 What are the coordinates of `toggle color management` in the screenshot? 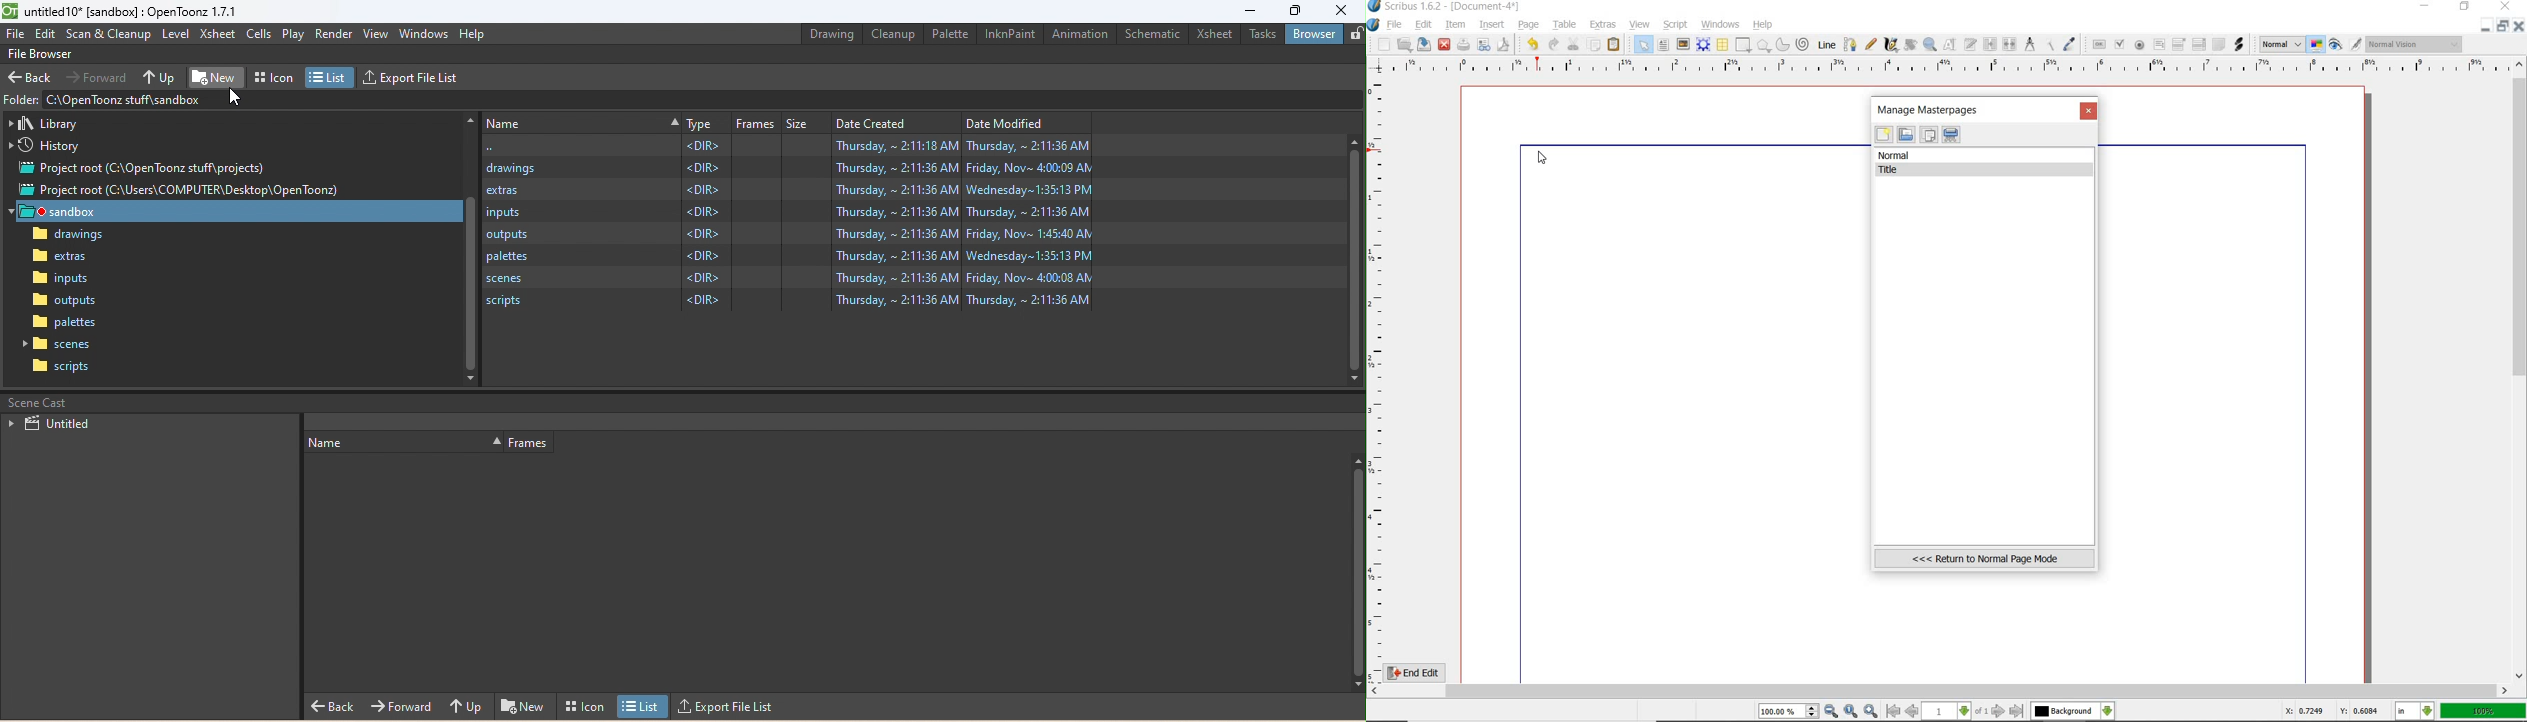 It's located at (2318, 46).